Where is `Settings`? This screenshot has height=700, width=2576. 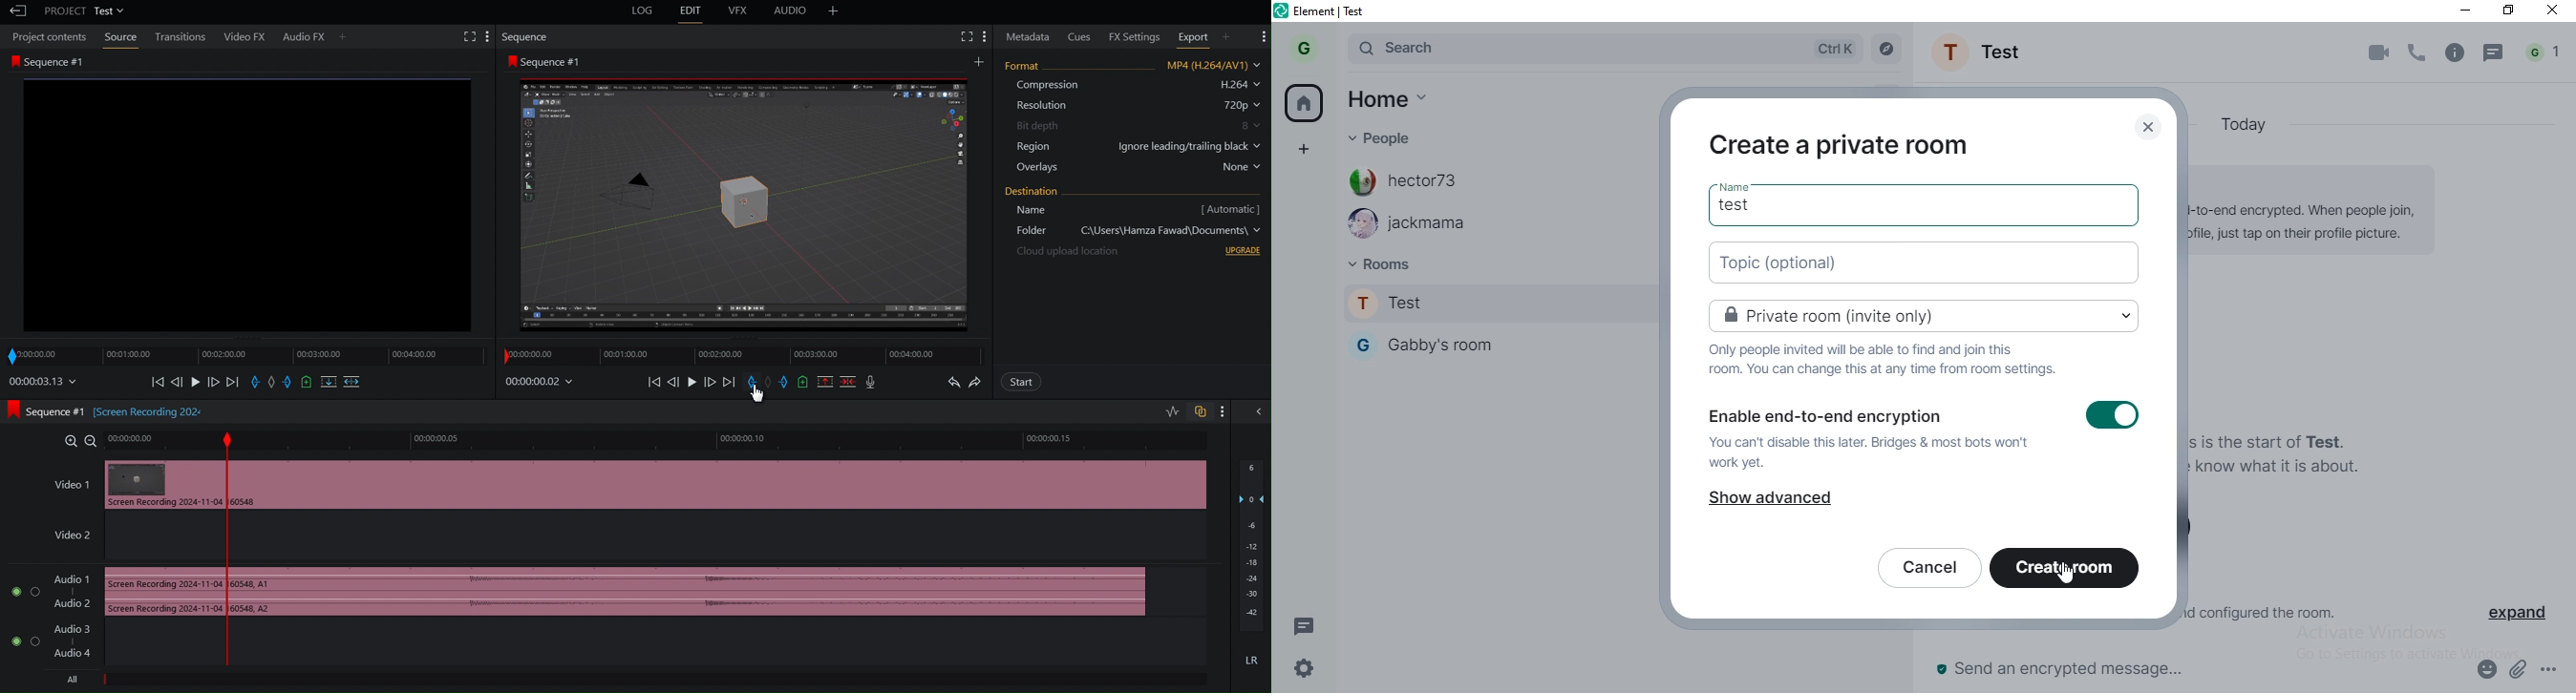 Settings is located at coordinates (1263, 36).